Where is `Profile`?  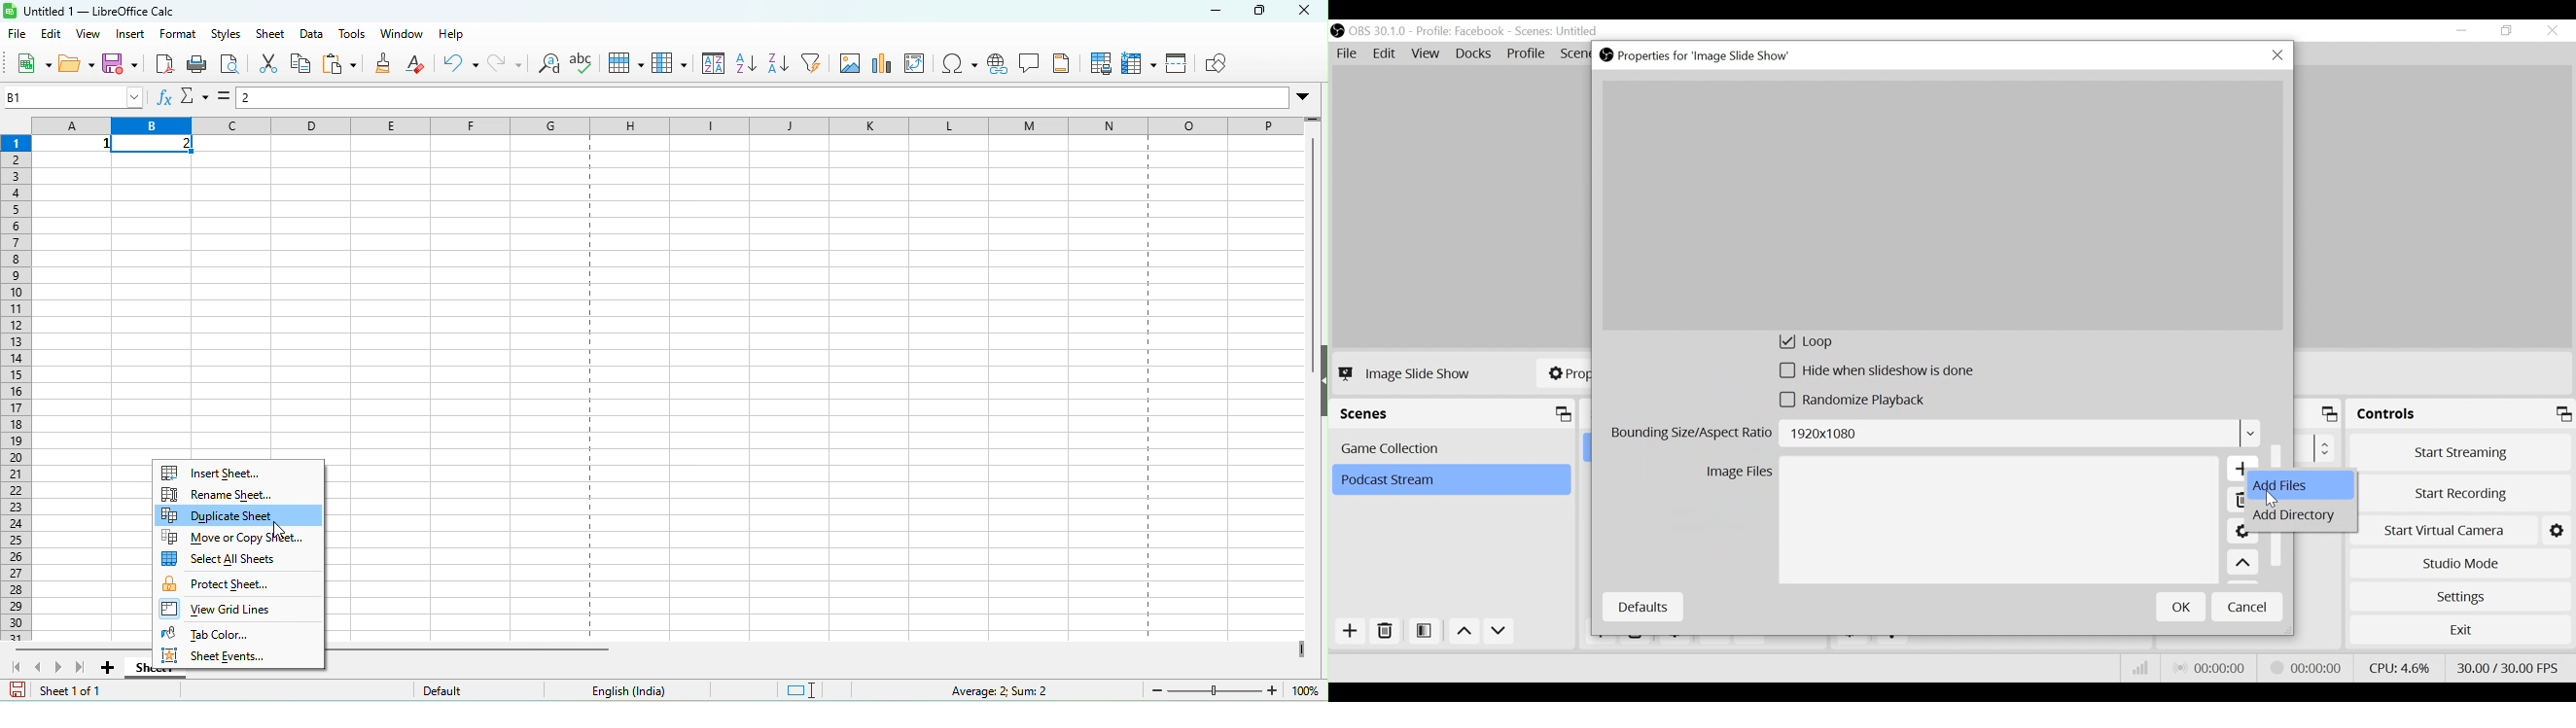 Profile is located at coordinates (1460, 31).